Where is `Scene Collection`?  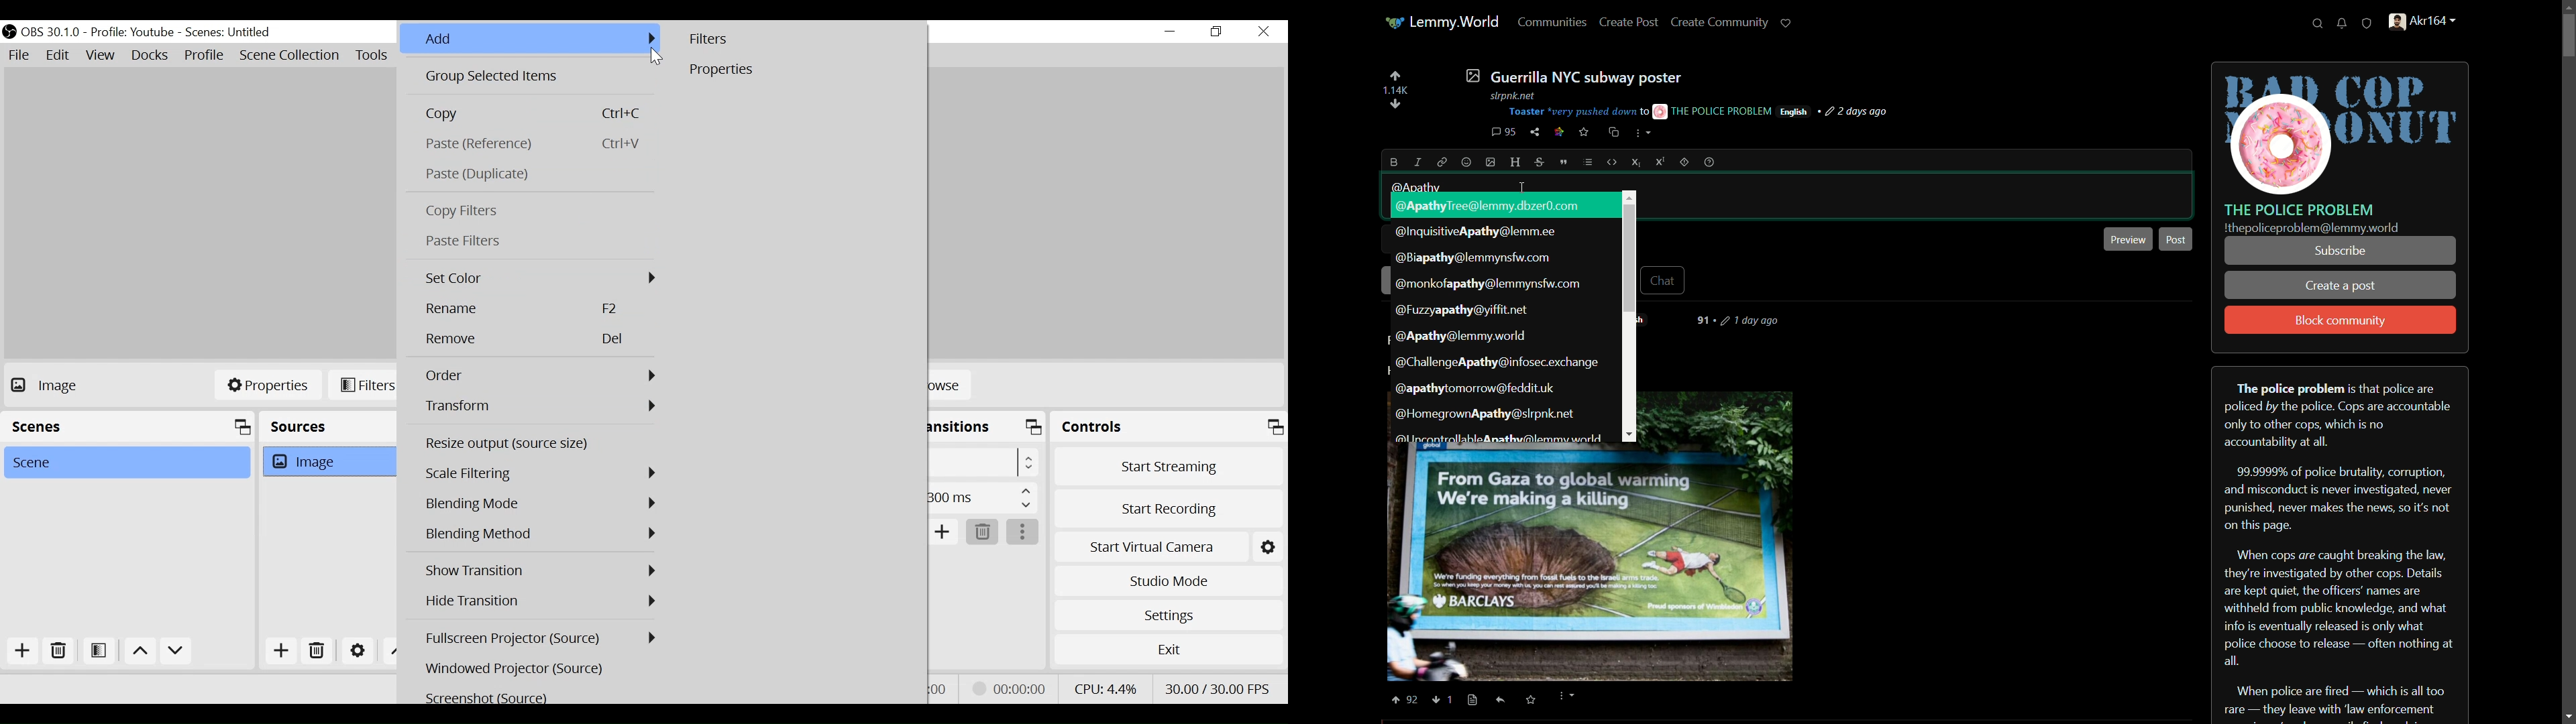
Scene Collection is located at coordinates (289, 58).